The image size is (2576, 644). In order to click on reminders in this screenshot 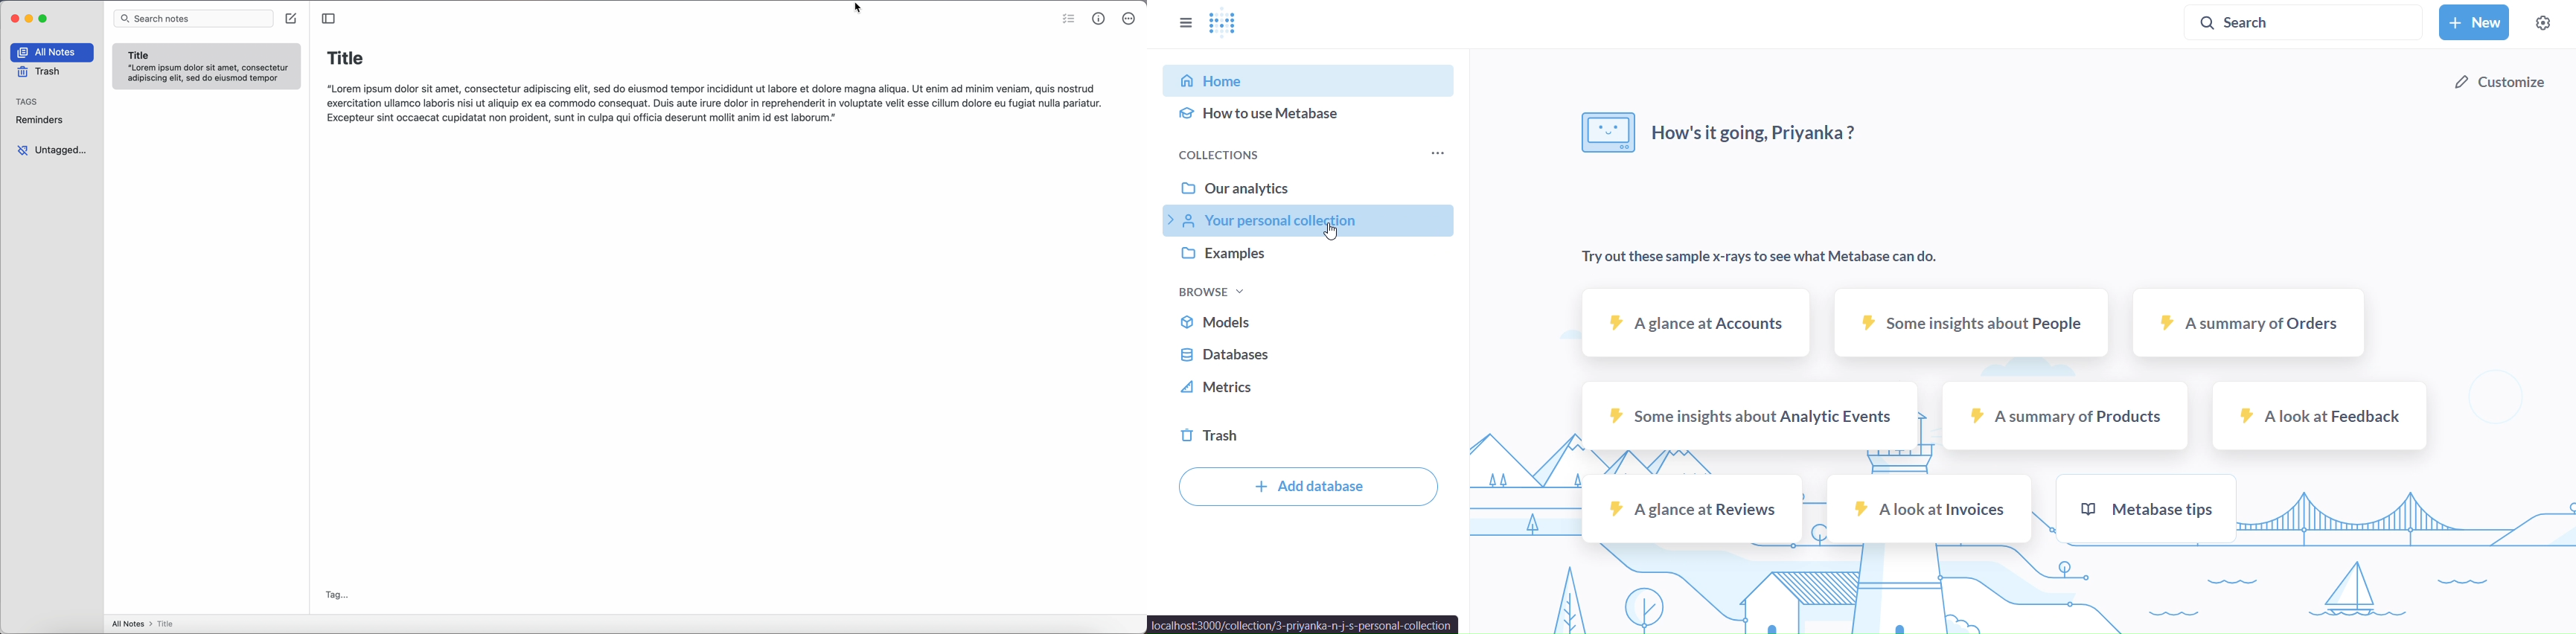, I will do `click(43, 120)`.